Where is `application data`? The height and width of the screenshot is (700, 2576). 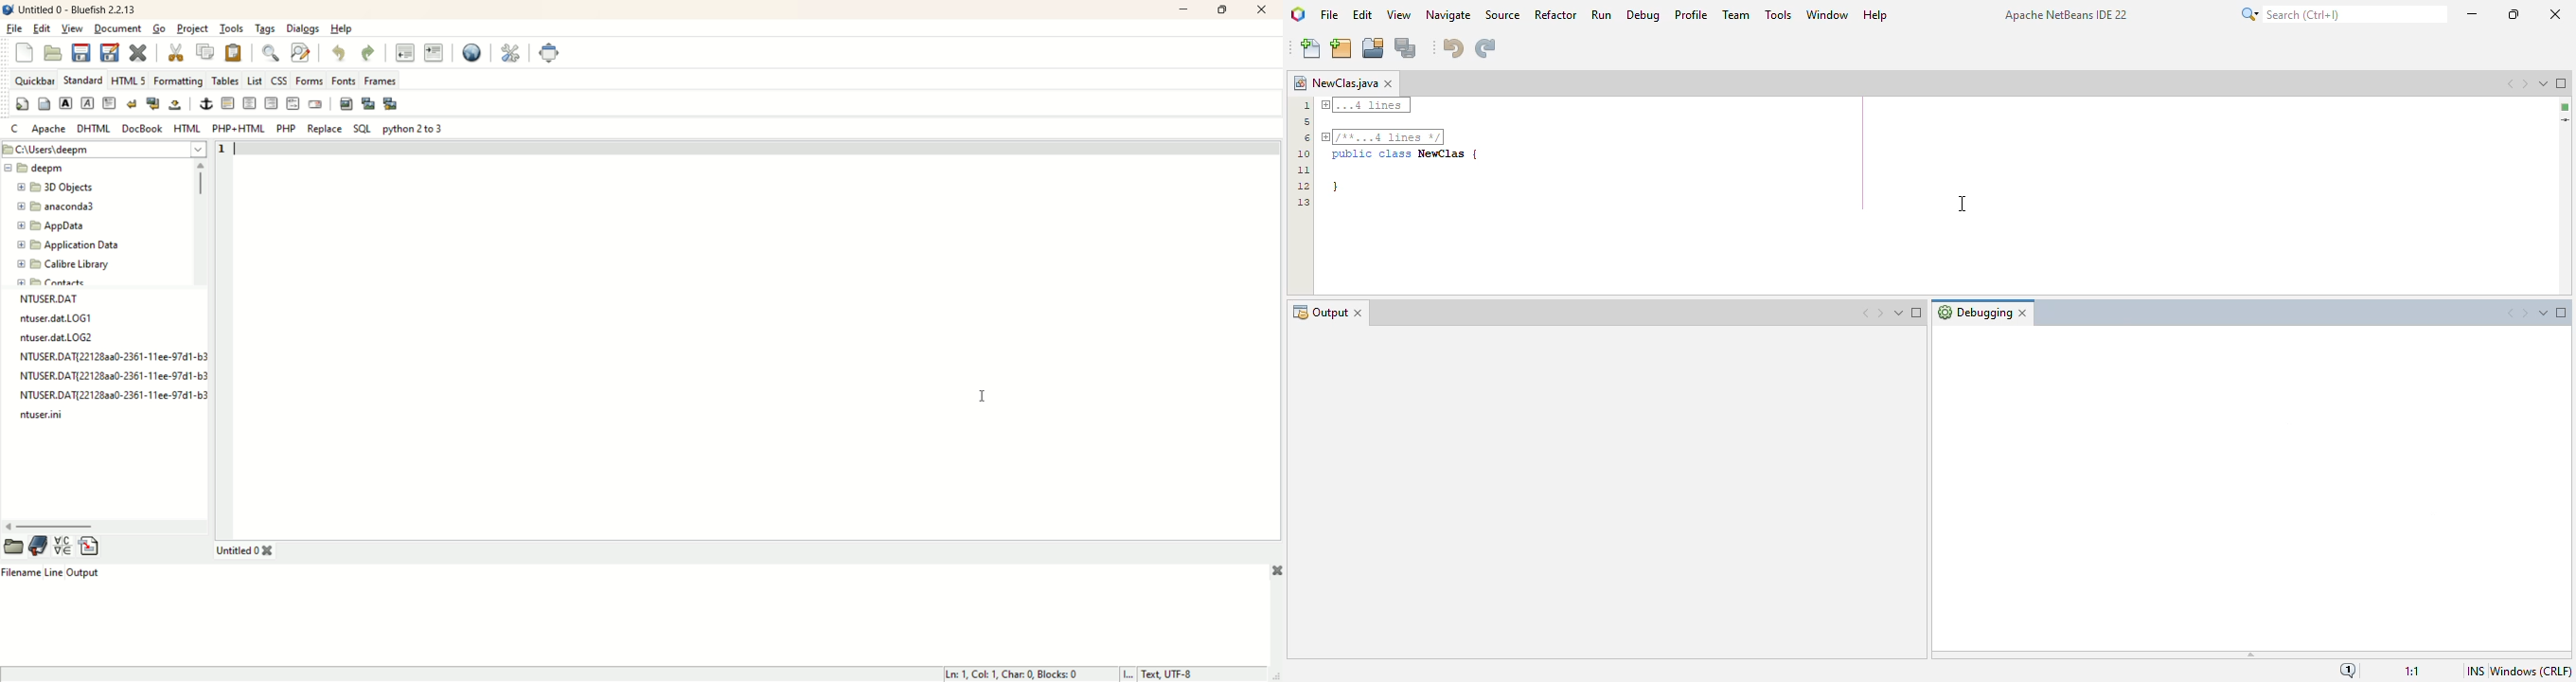
application data is located at coordinates (68, 245).